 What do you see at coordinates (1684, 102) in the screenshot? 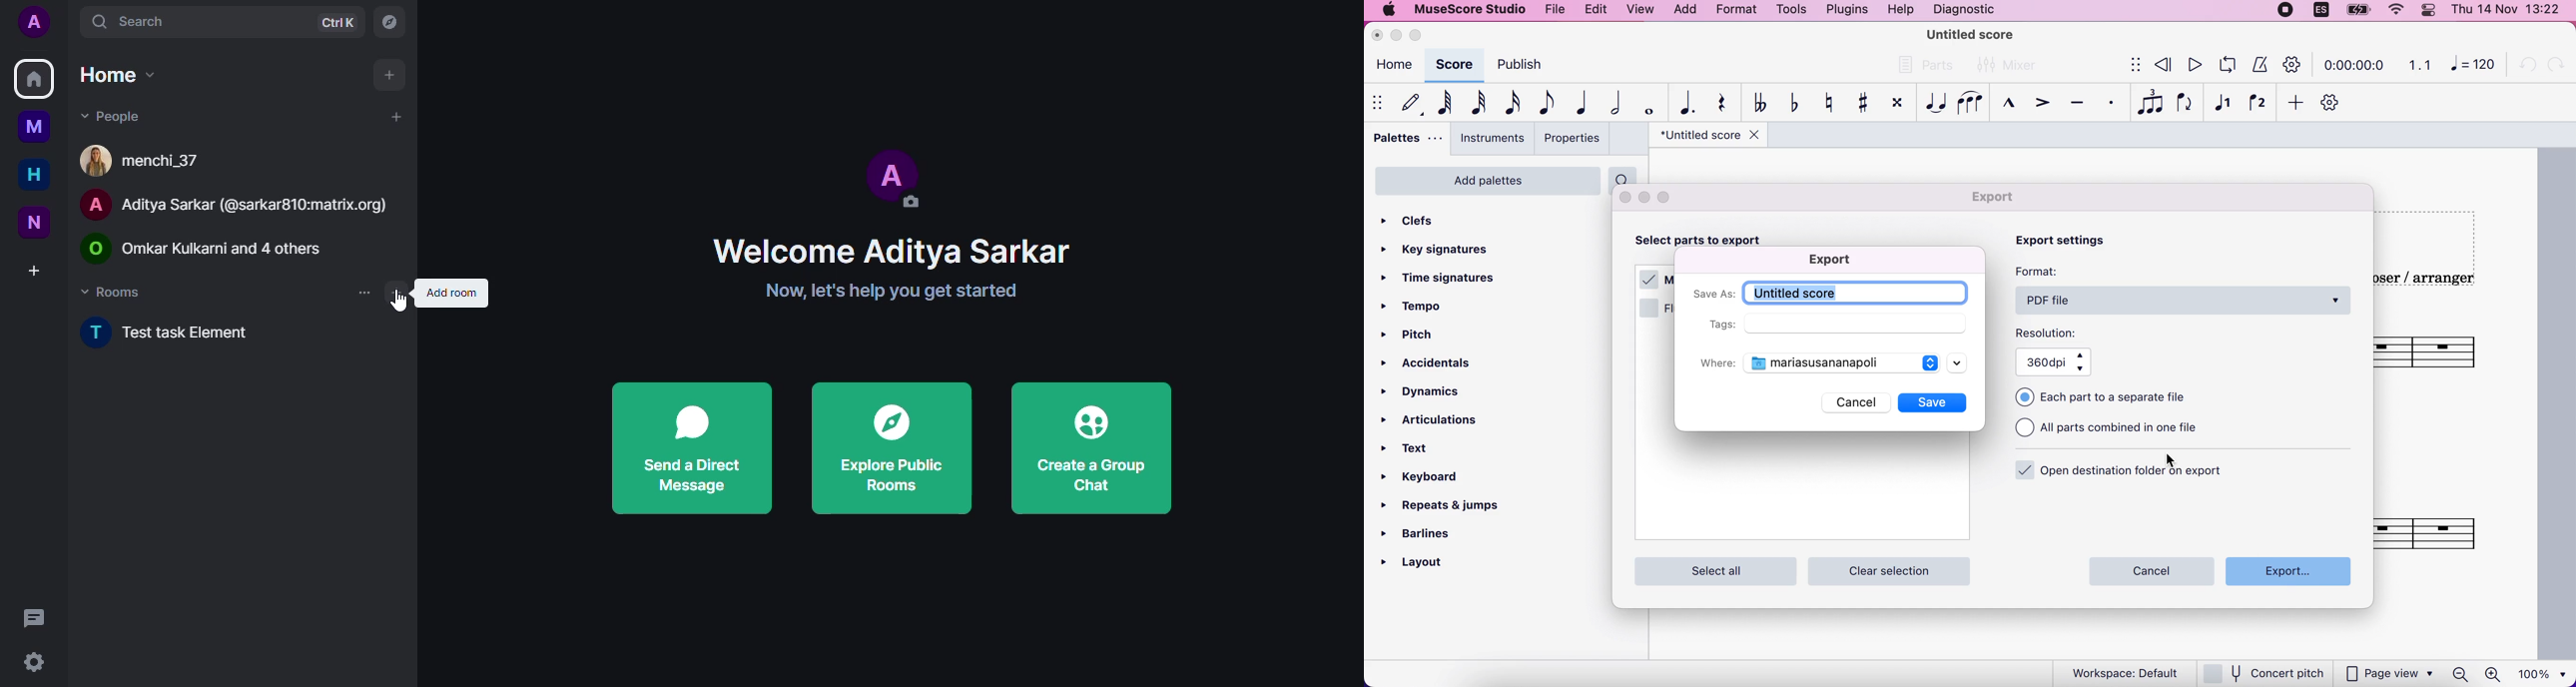
I see `augmentation dot` at bounding box center [1684, 102].